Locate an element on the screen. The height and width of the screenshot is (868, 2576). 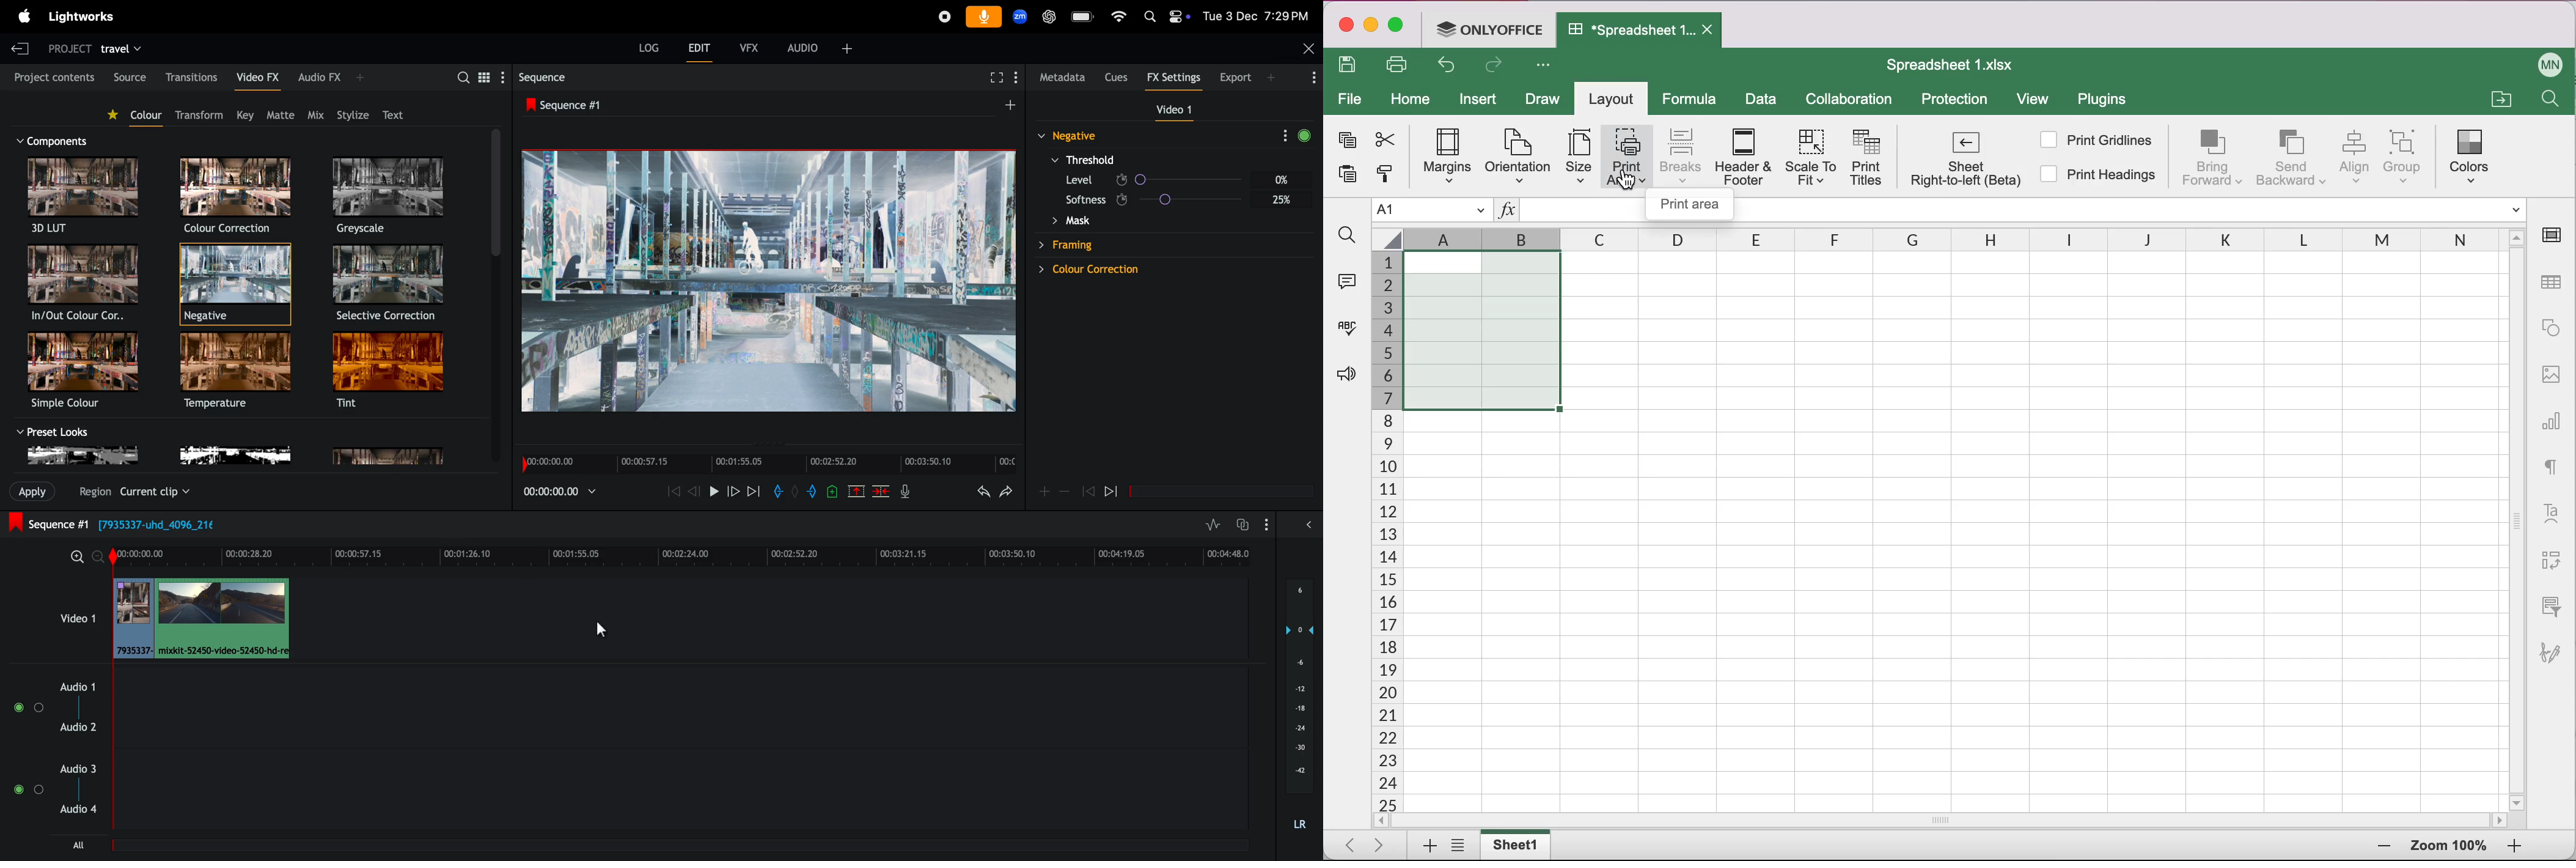
cell settings is located at coordinates (2556, 235).